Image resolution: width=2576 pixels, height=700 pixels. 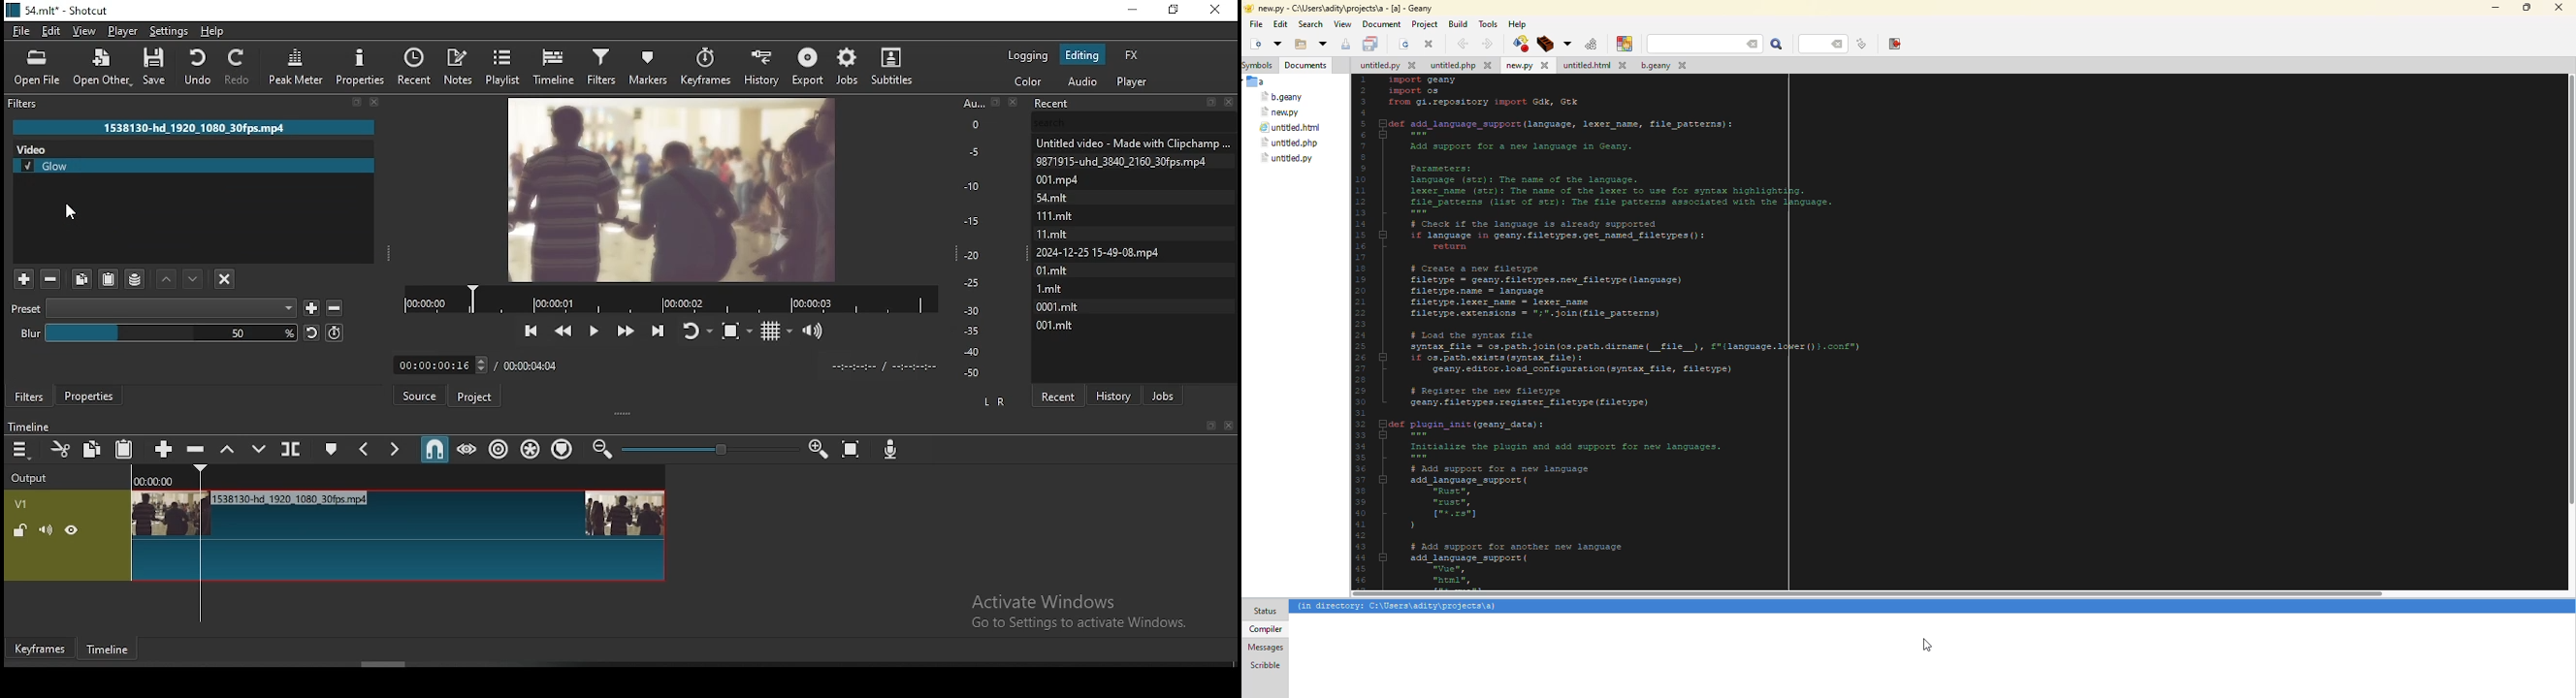 I want to click on skip to the next point, so click(x=658, y=329).